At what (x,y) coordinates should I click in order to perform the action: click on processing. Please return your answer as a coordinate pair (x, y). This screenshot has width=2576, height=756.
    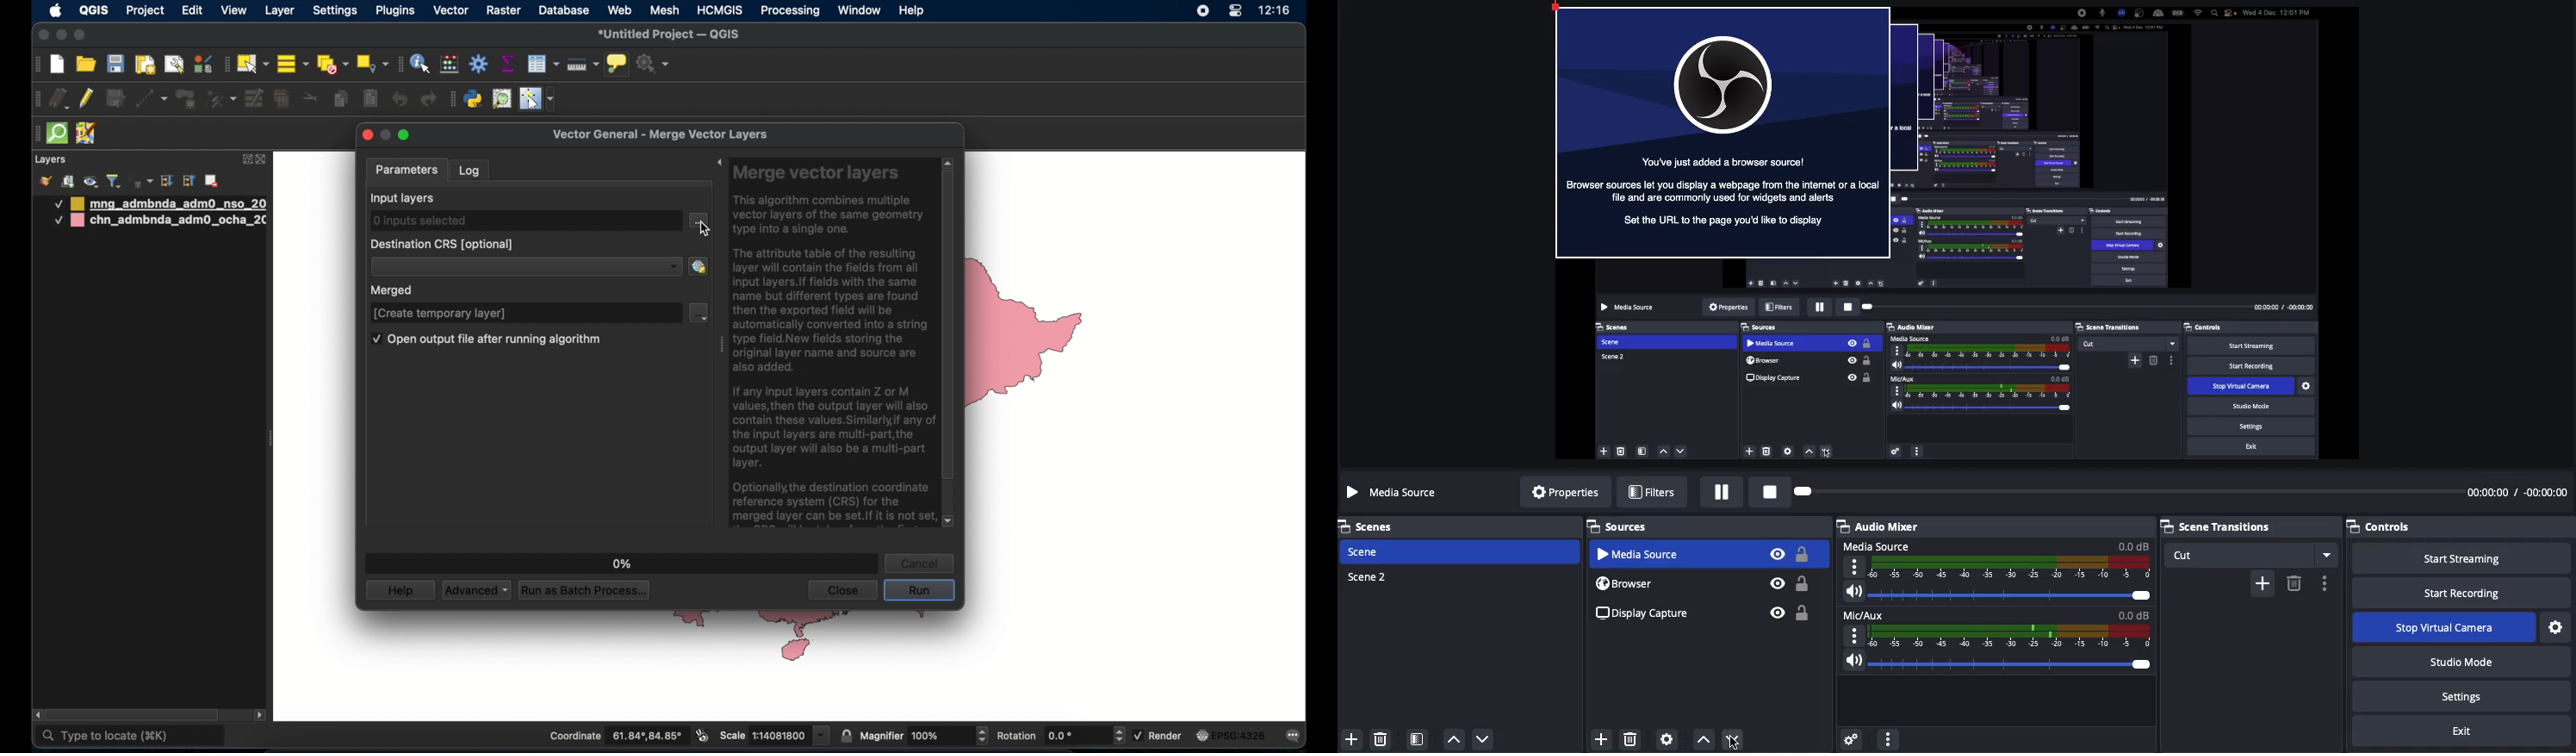
    Looking at the image, I should click on (791, 12).